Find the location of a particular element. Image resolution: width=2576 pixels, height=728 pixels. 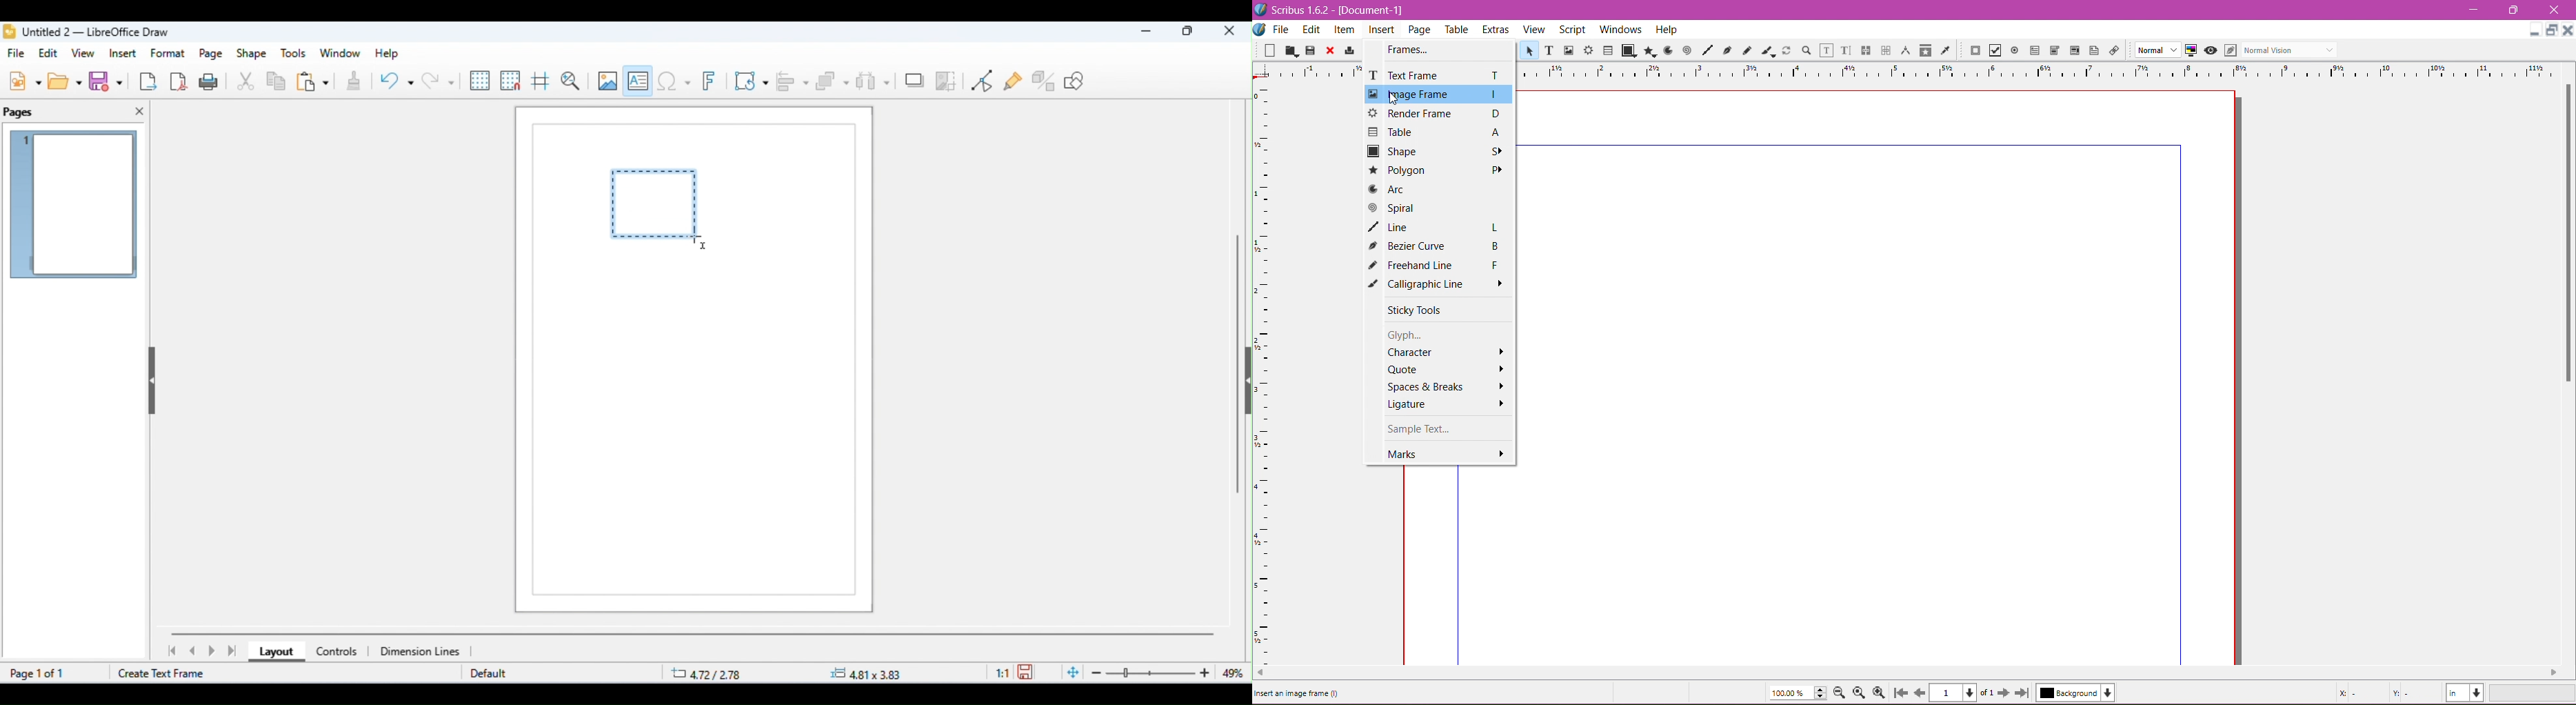

Windows is located at coordinates (1619, 28).